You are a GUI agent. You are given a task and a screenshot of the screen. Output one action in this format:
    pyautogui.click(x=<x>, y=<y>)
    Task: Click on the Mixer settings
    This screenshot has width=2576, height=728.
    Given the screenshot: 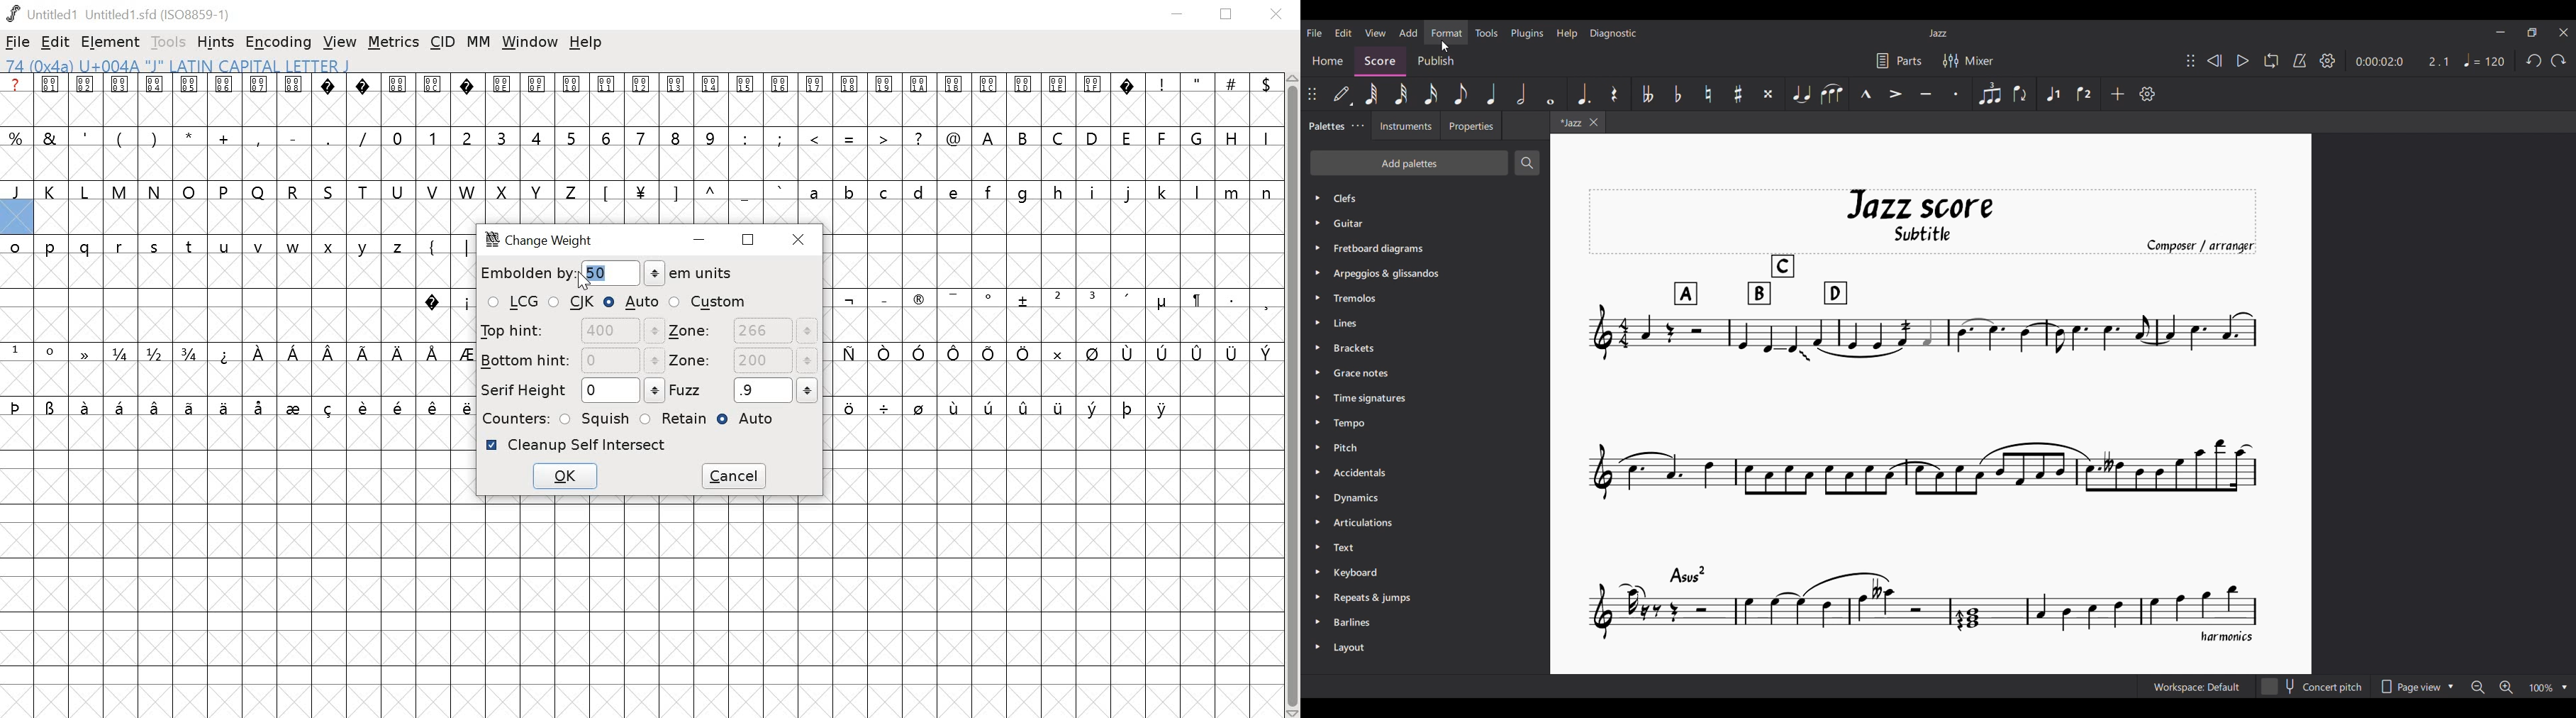 What is the action you would take?
    pyautogui.click(x=1967, y=60)
    